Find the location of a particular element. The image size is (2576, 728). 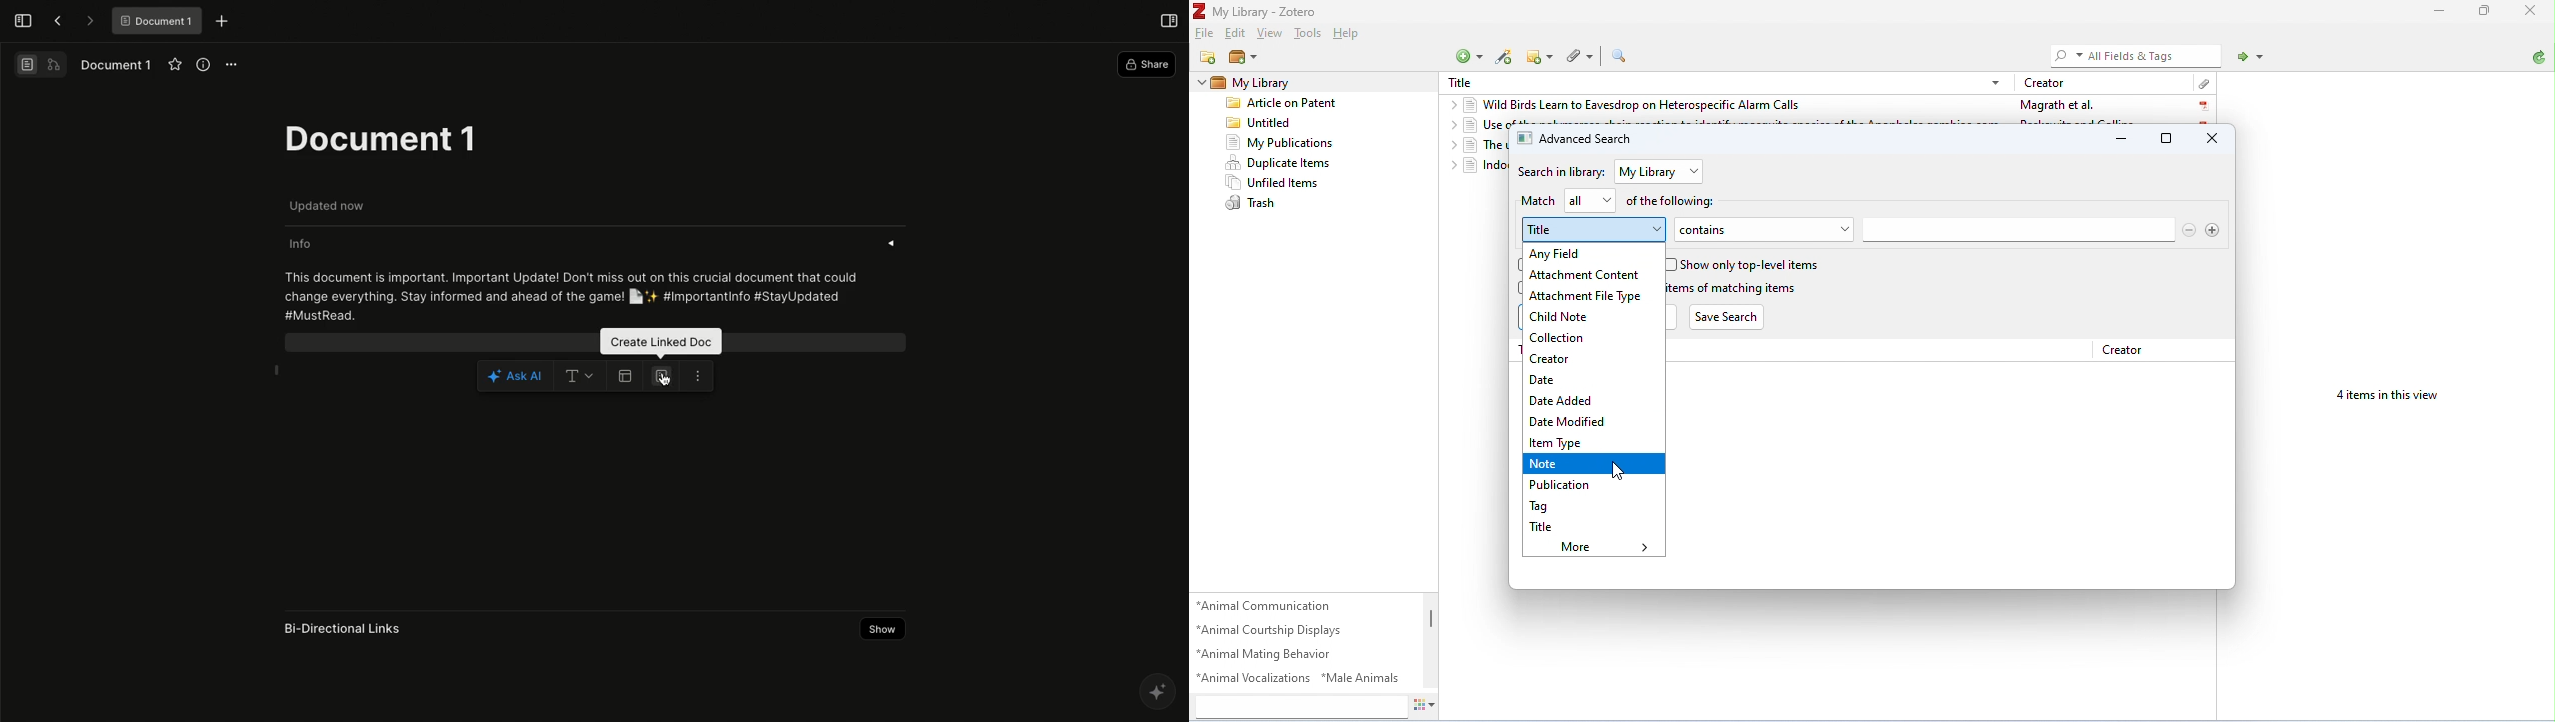

drop-down is located at coordinates (1451, 104).